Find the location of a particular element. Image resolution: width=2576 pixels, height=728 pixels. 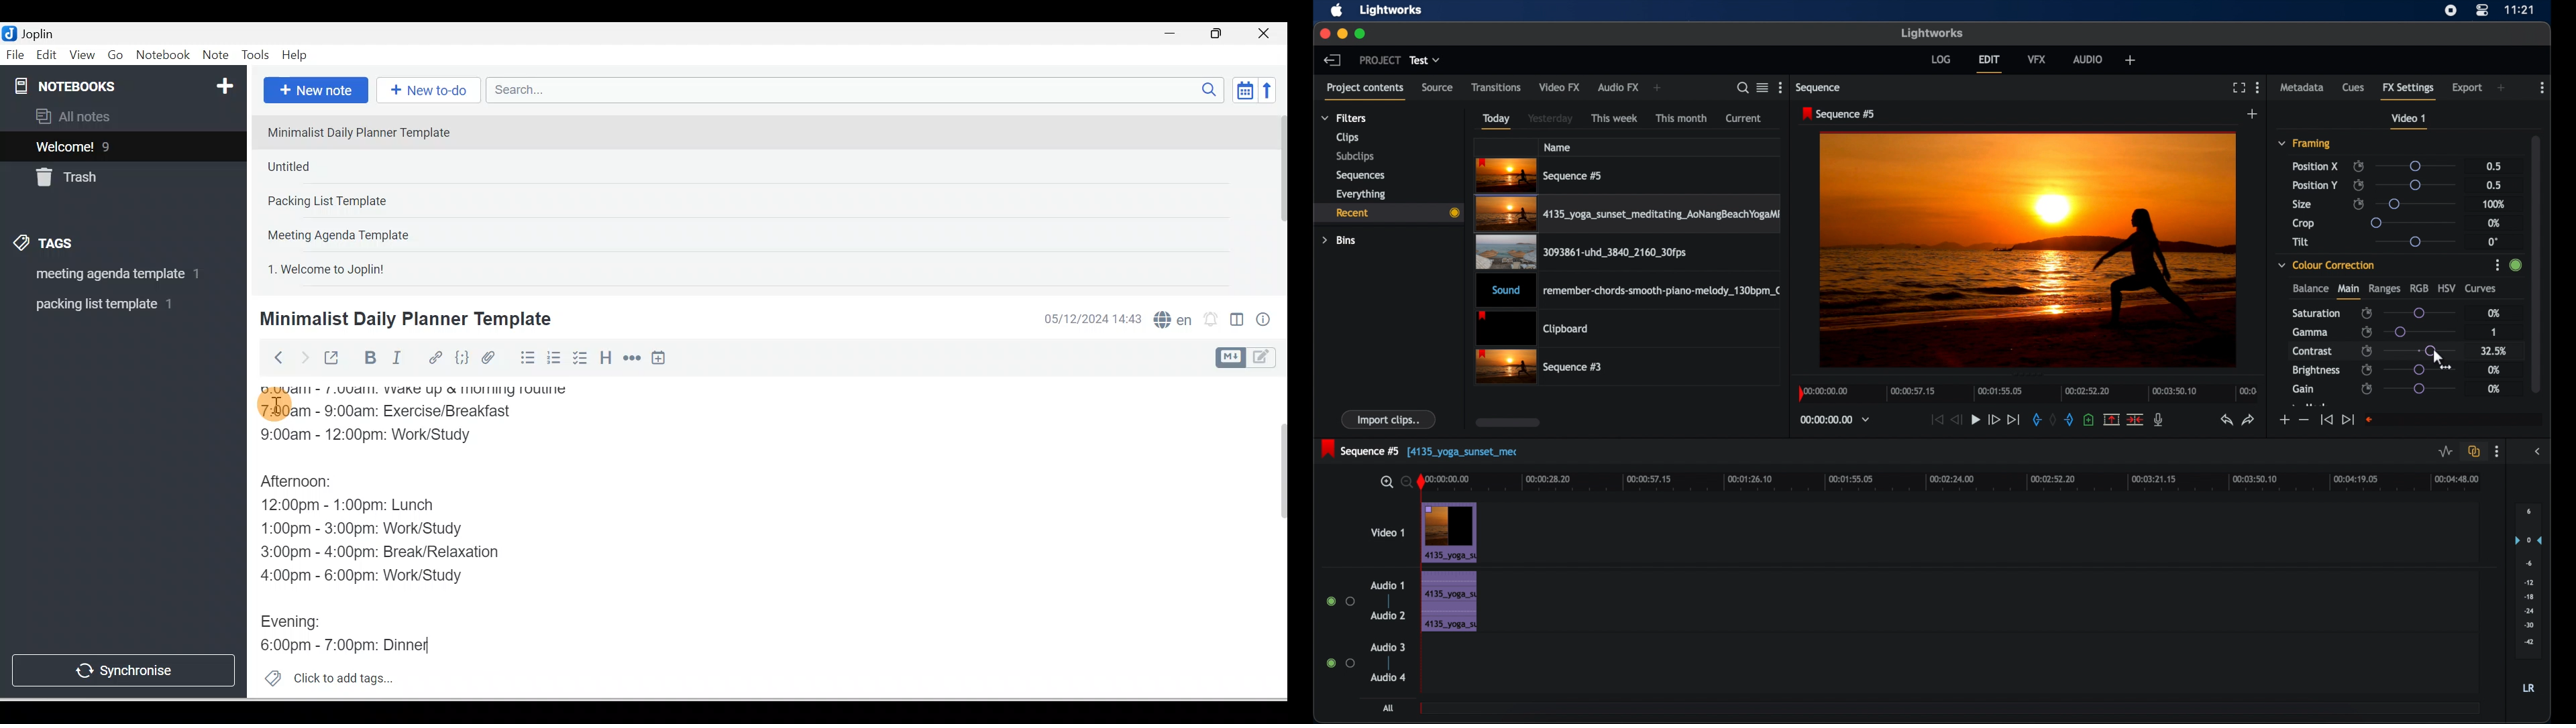

clips is located at coordinates (1348, 138).